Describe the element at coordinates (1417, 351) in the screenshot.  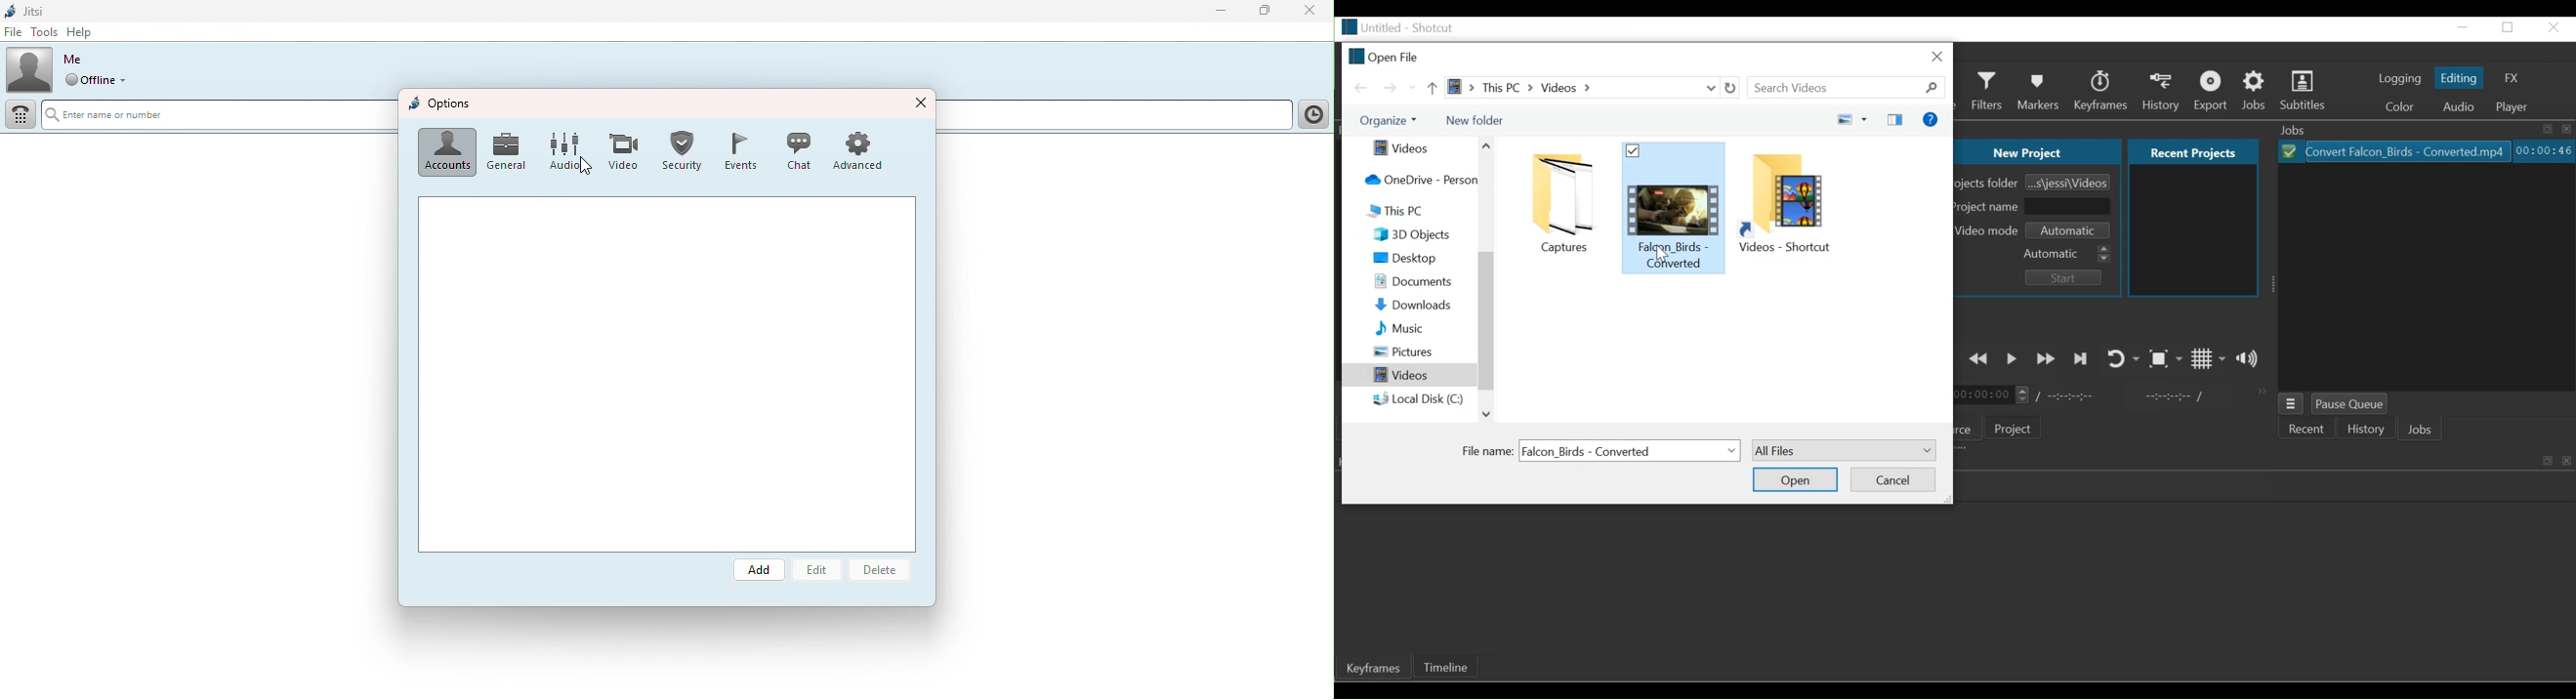
I see `Pictures` at that location.